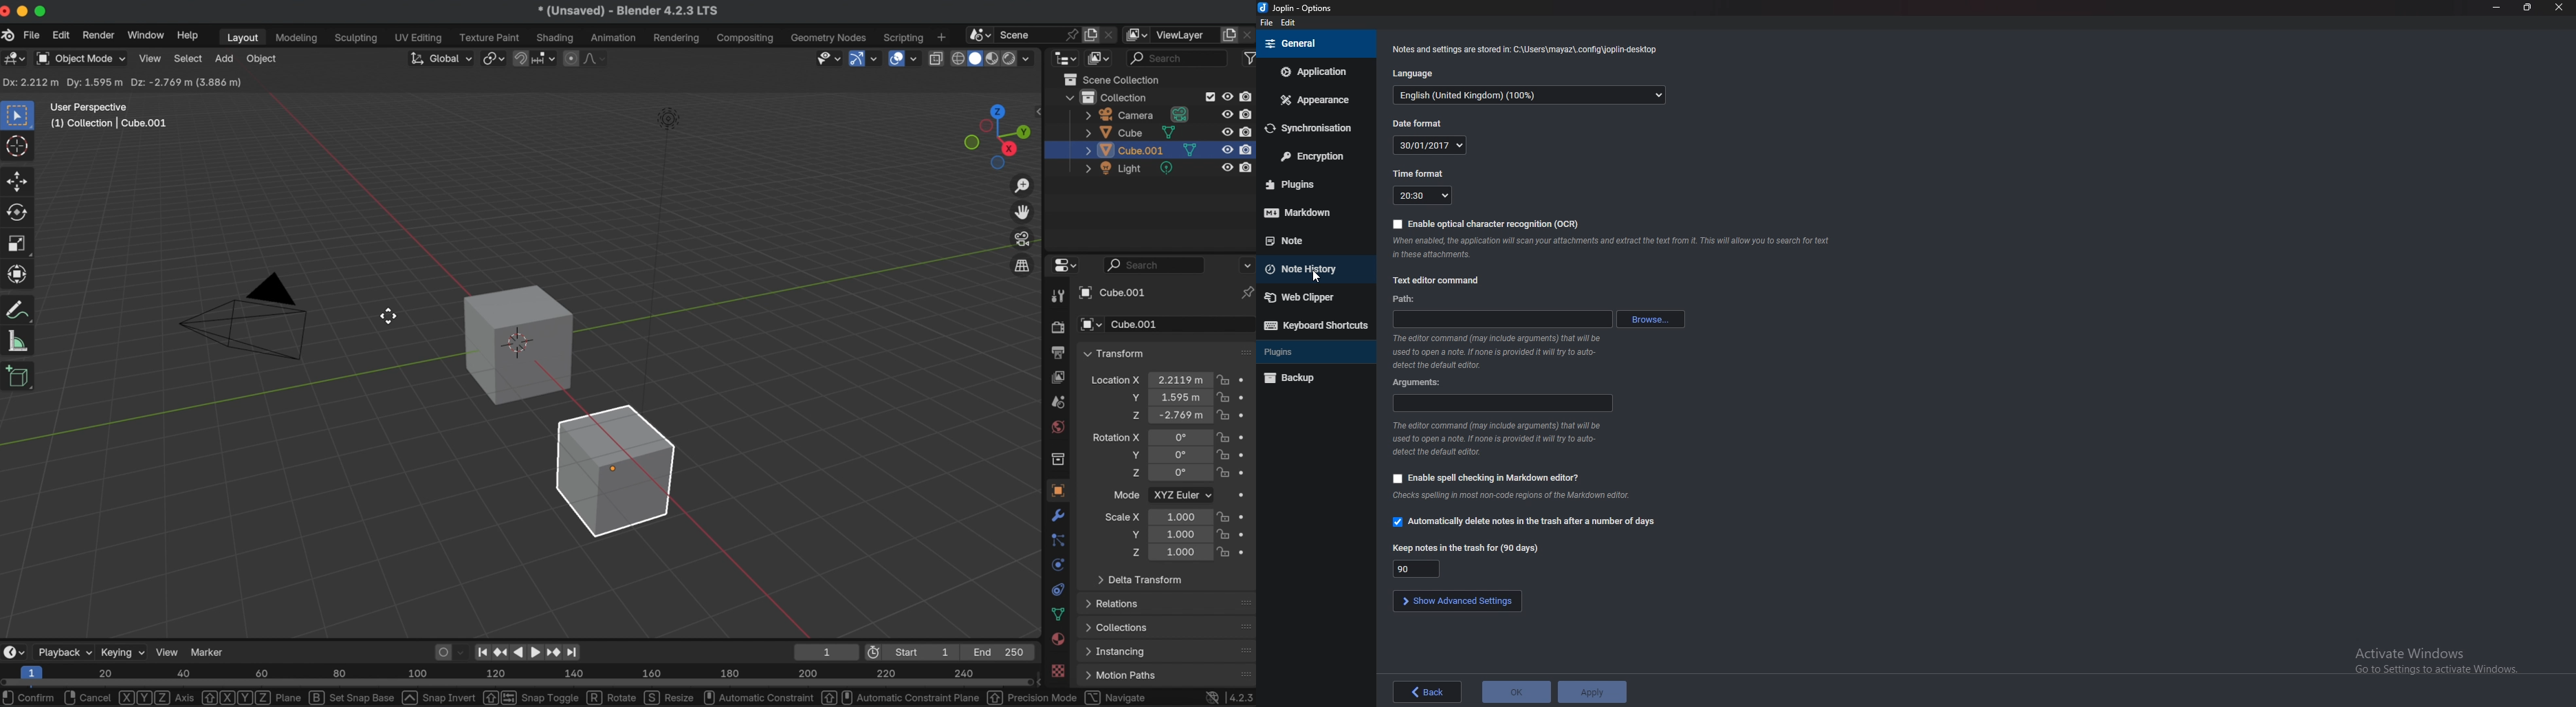 The width and height of the screenshot is (2576, 728). What do you see at coordinates (1120, 676) in the screenshot?
I see `` at bounding box center [1120, 676].